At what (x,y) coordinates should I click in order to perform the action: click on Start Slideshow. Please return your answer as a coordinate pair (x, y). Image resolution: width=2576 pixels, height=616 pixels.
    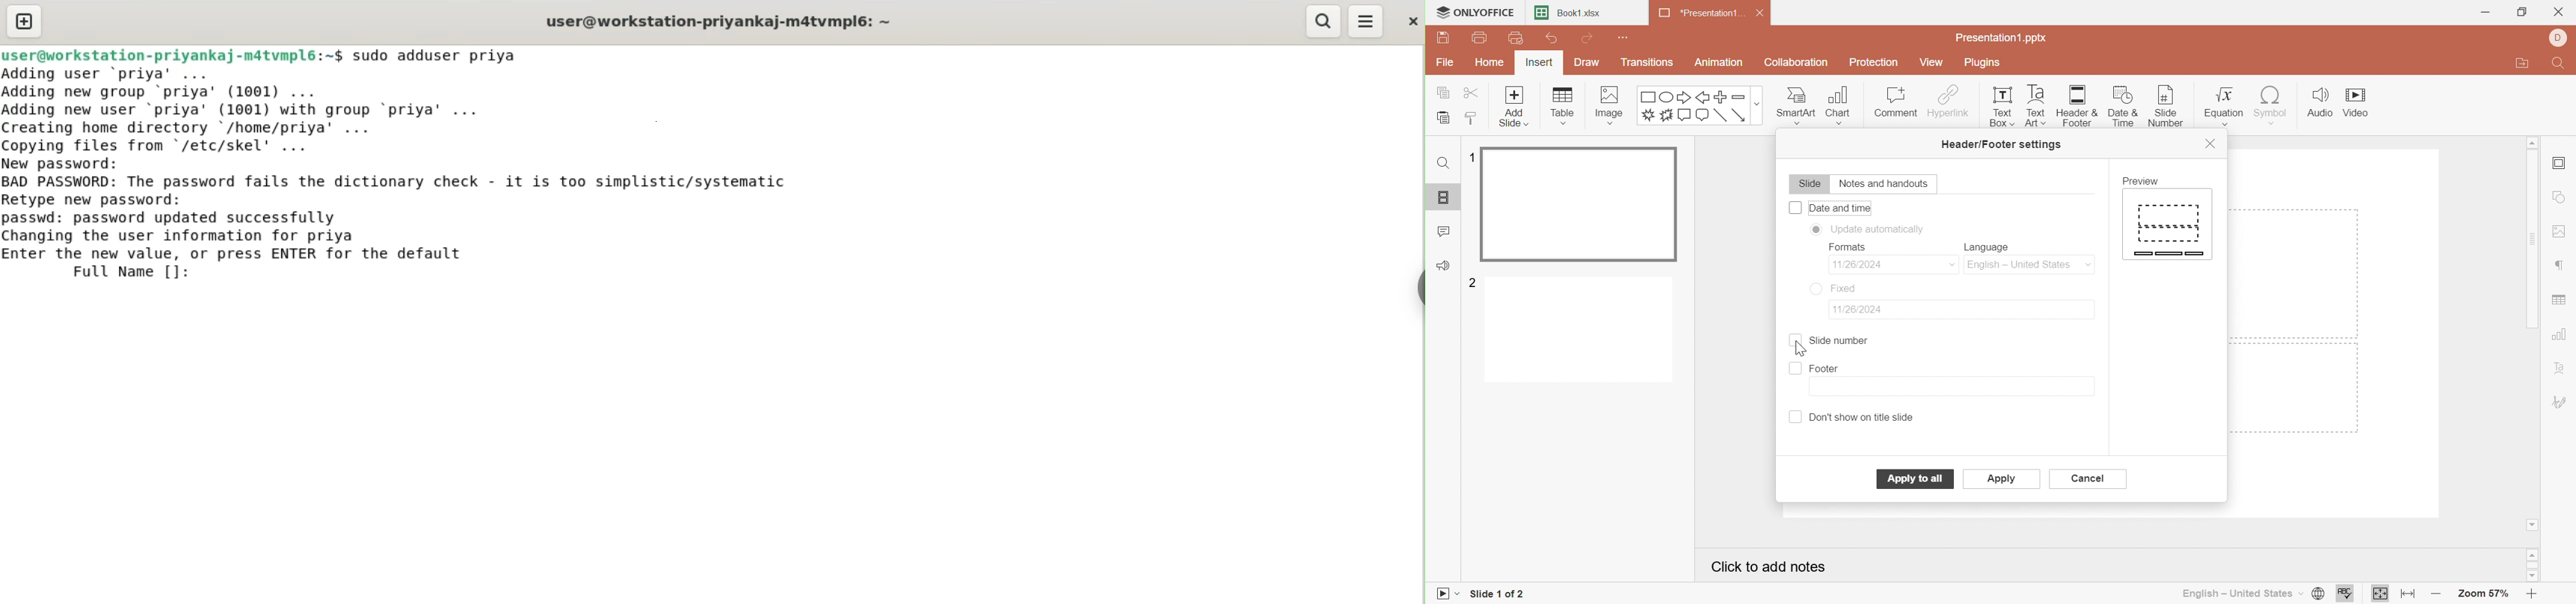
    Looking at the image, I should click on (1446, 592).